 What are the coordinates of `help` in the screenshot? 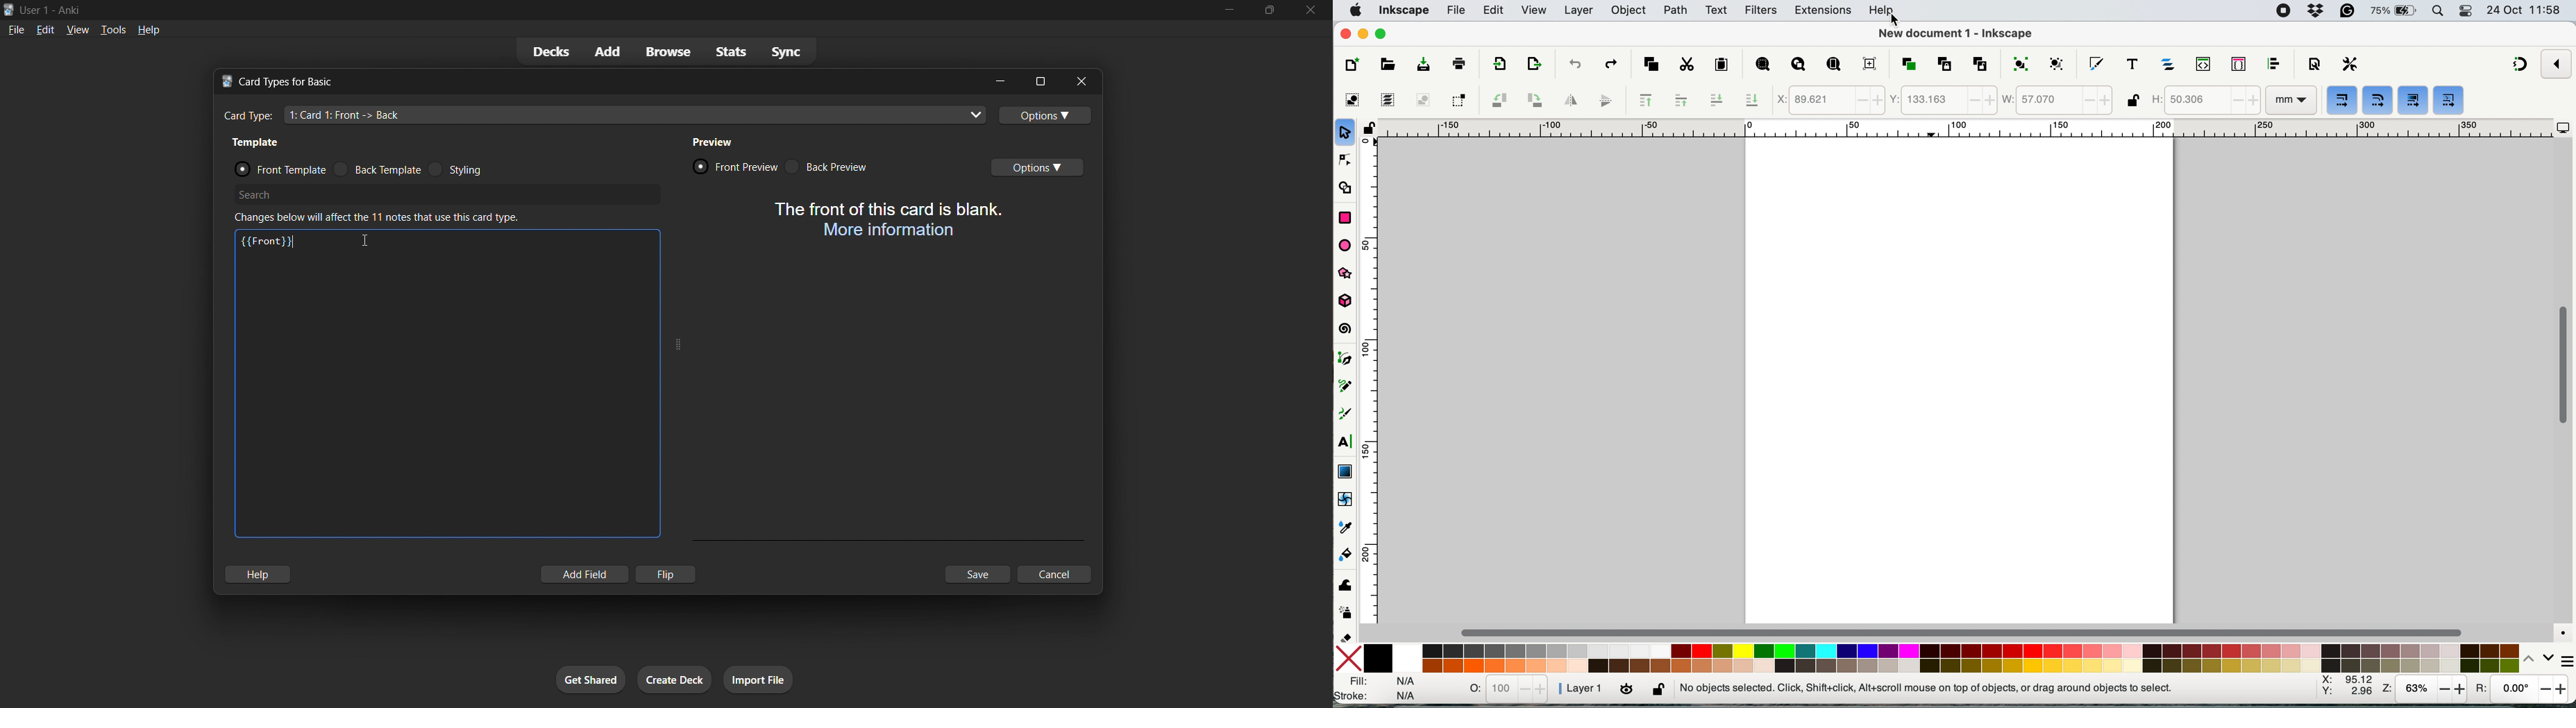 It's located at (1883, 8).